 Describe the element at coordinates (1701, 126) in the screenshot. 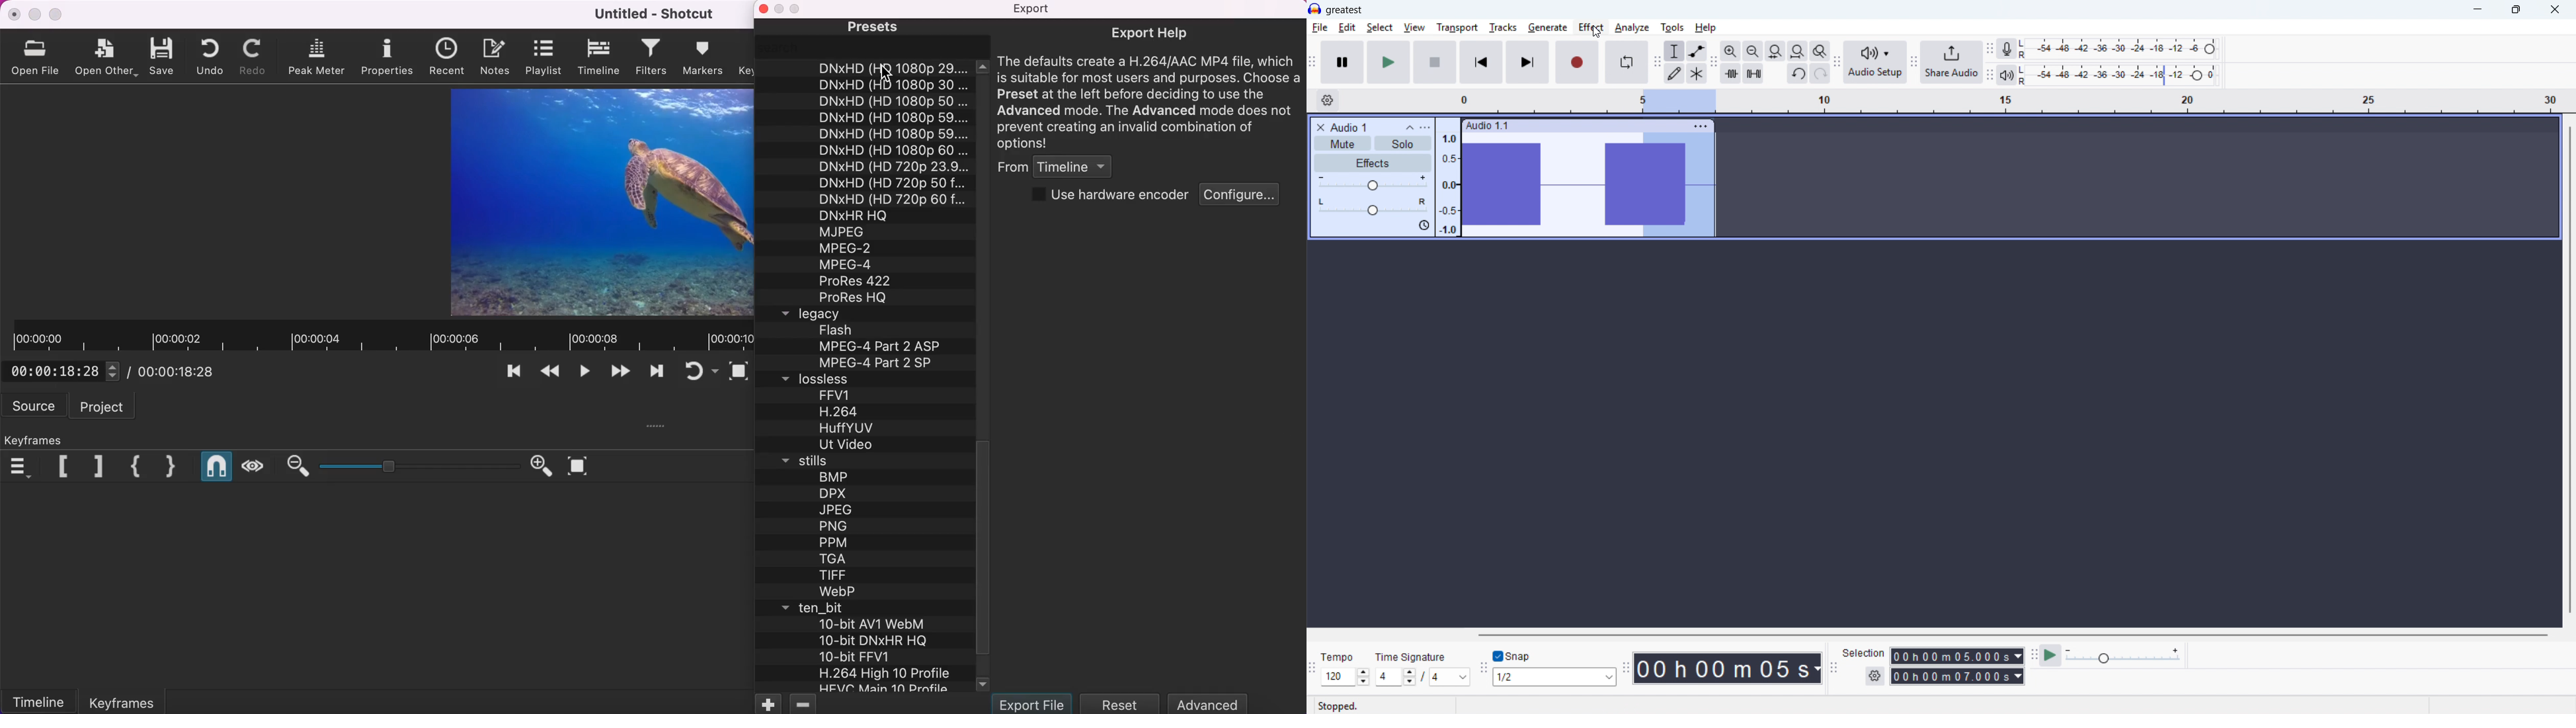

I see `Track options ` at that location.